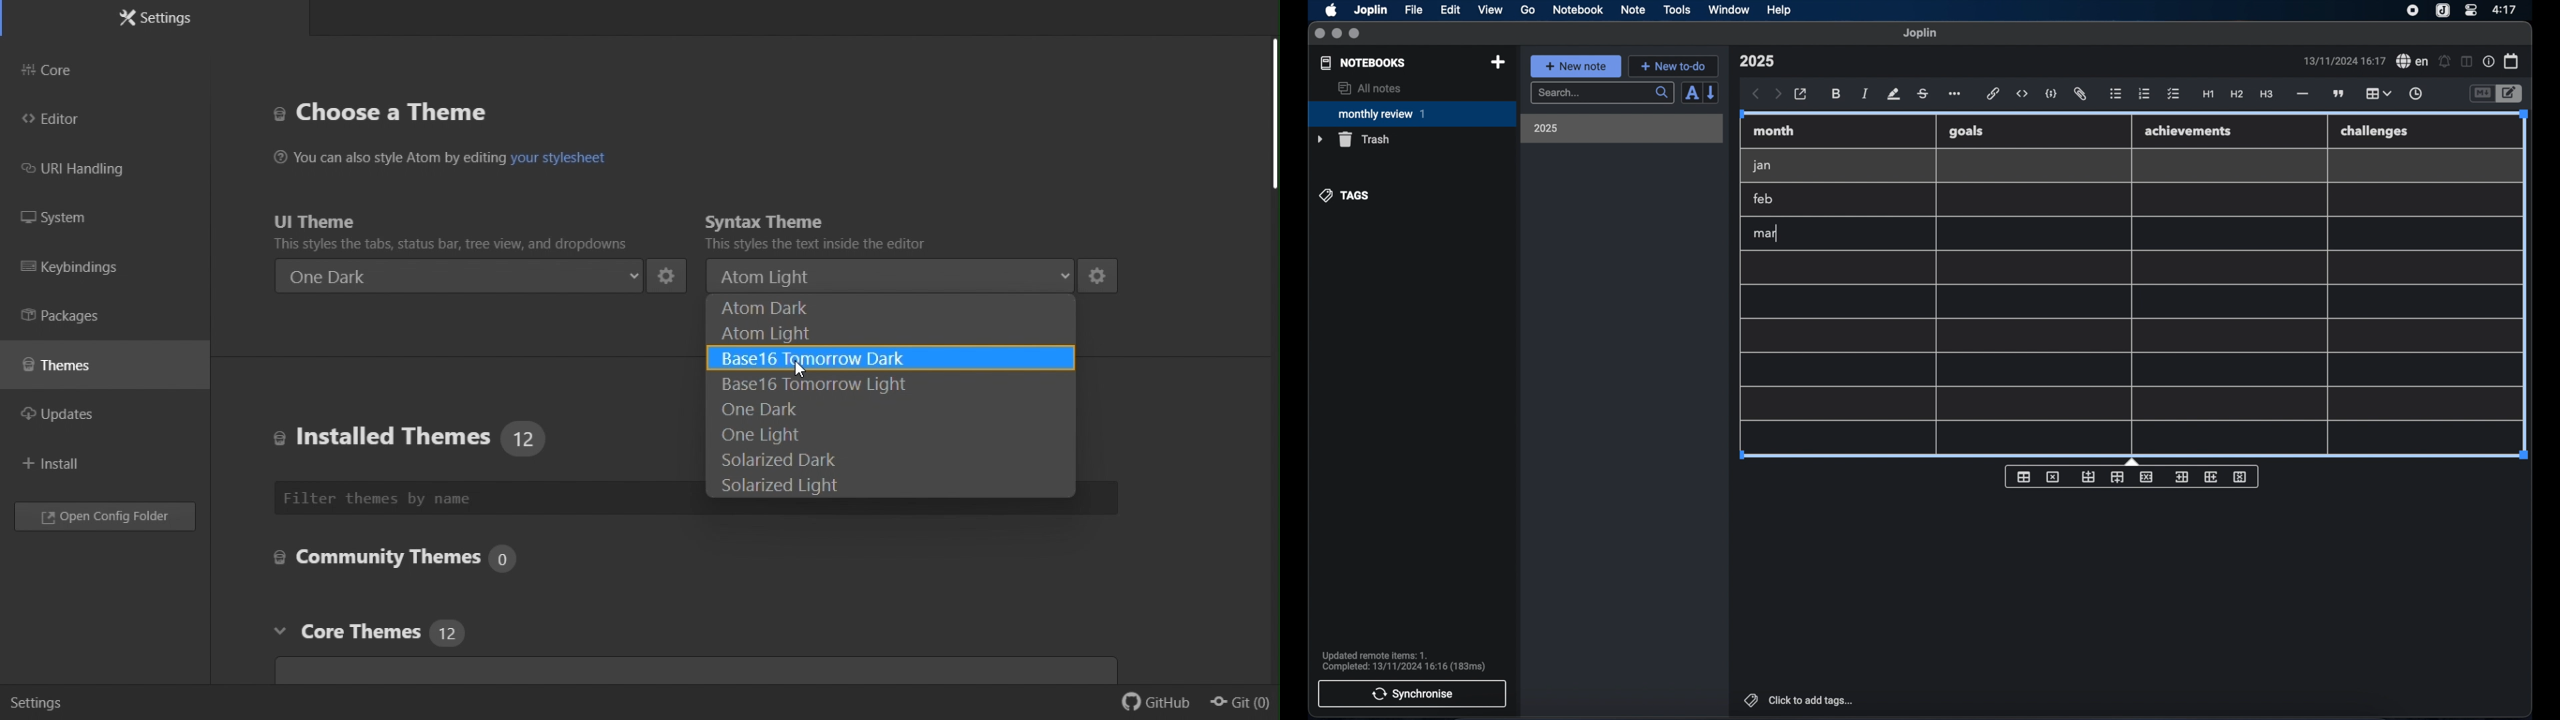 The width and height of the screenshot is (2576, 728). What do you see at coordinates (1337, 34) in the screenshot?
I see `minimize` at bounding box center [1337, 34].